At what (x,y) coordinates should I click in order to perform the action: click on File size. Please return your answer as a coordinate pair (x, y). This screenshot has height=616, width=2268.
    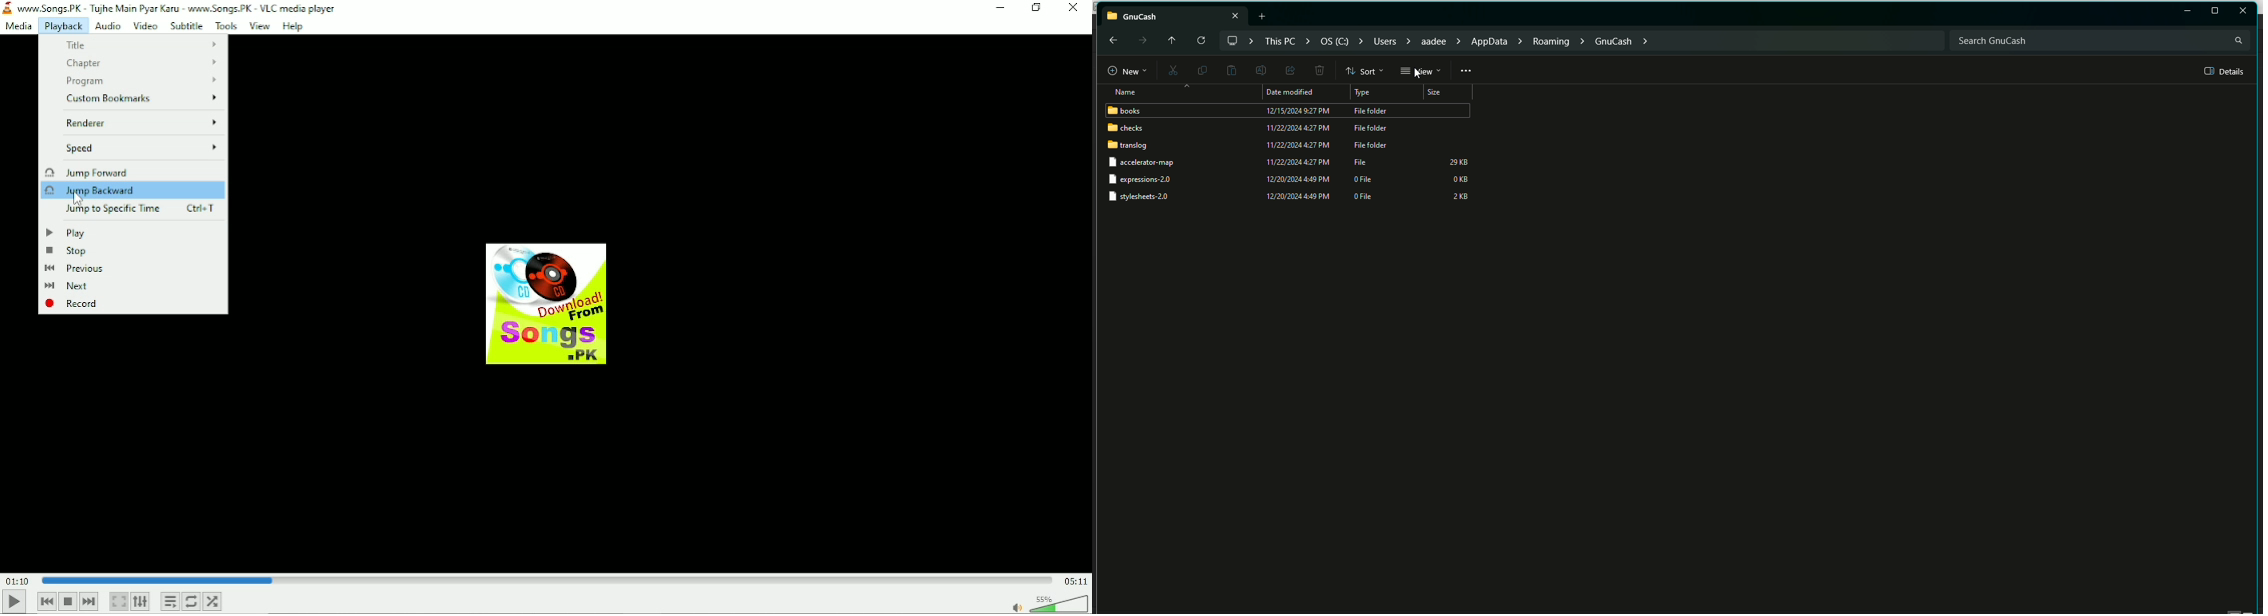
    Looking at the image, I should click on (1460, 179).